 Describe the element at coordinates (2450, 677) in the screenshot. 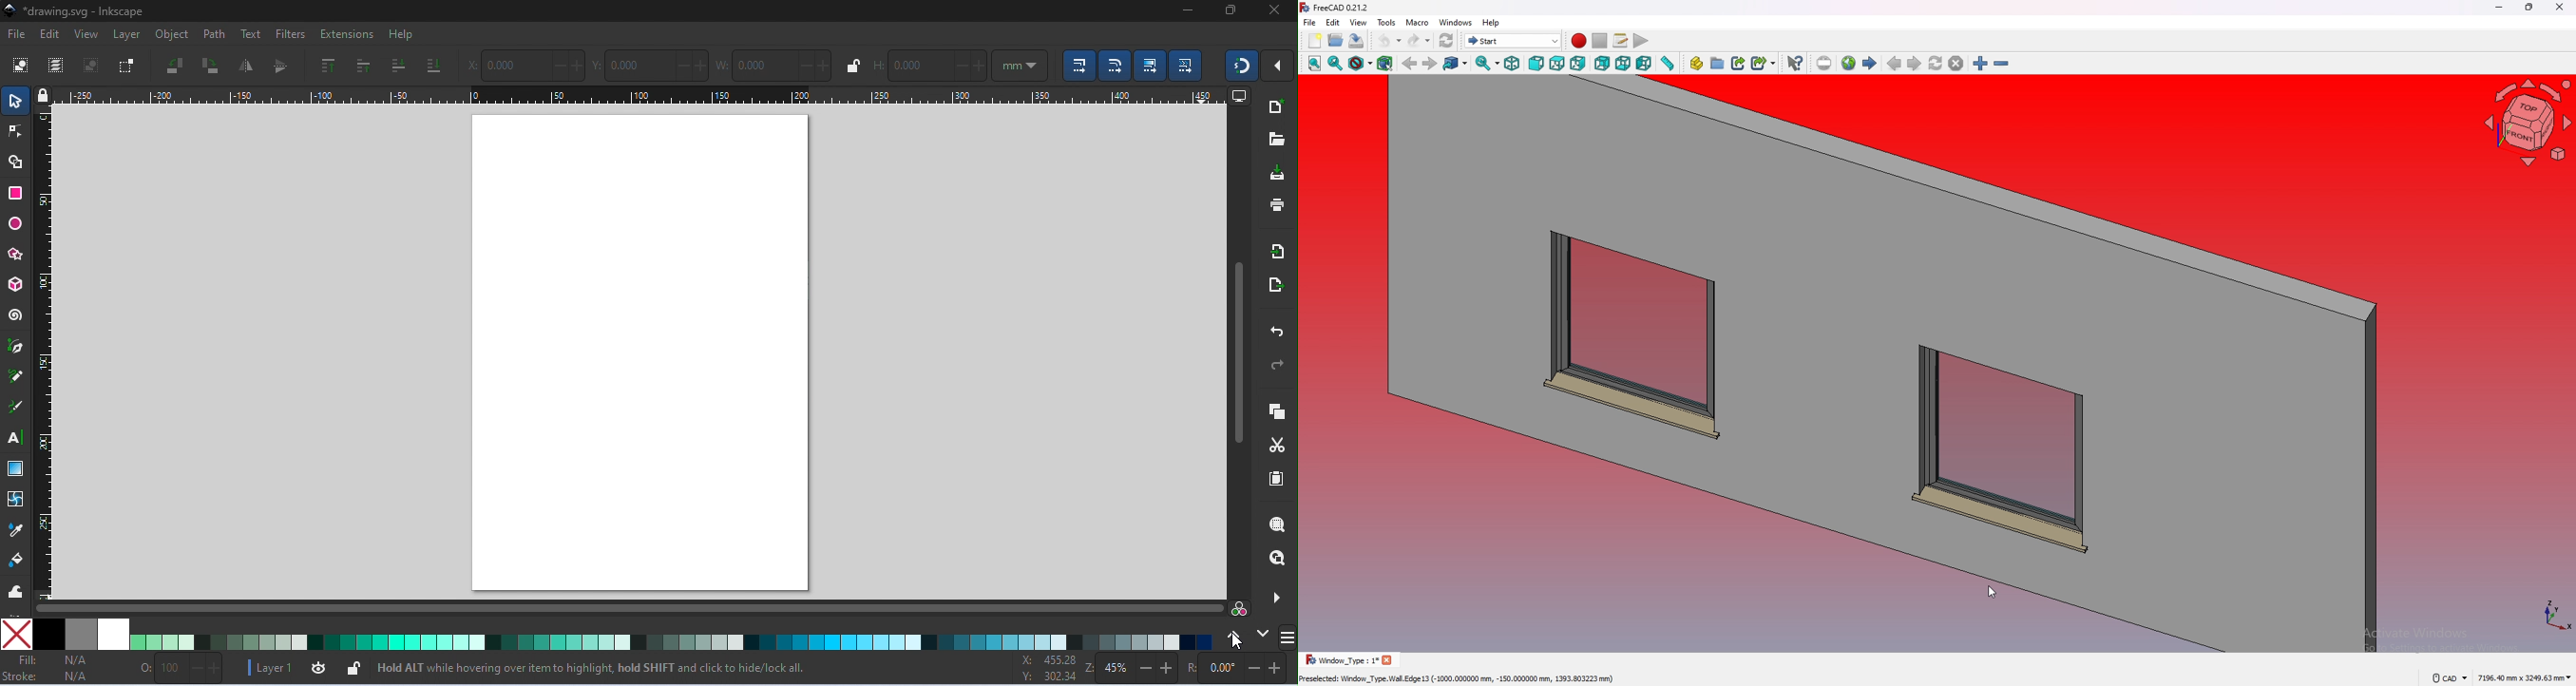

I see `cad` at that location.